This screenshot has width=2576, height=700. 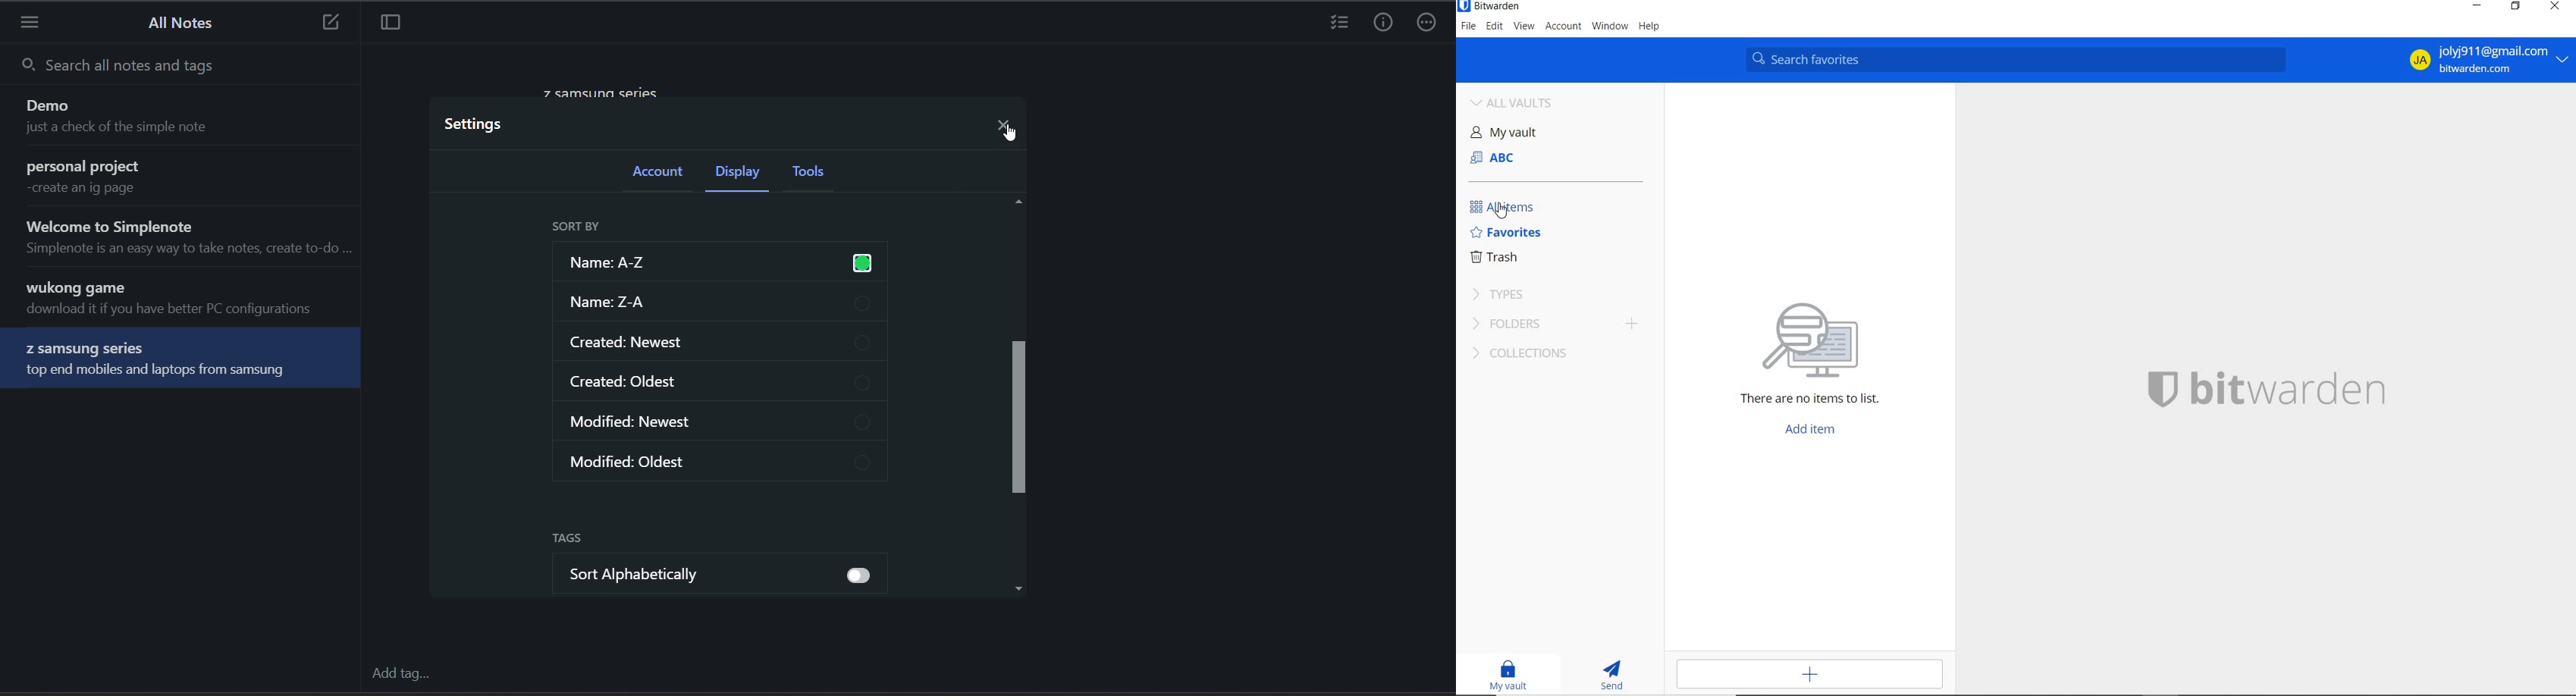 What do you see at coordinates (400, 674) in the screenshot?
I see `add tag...` at bounding box center [400, 674].